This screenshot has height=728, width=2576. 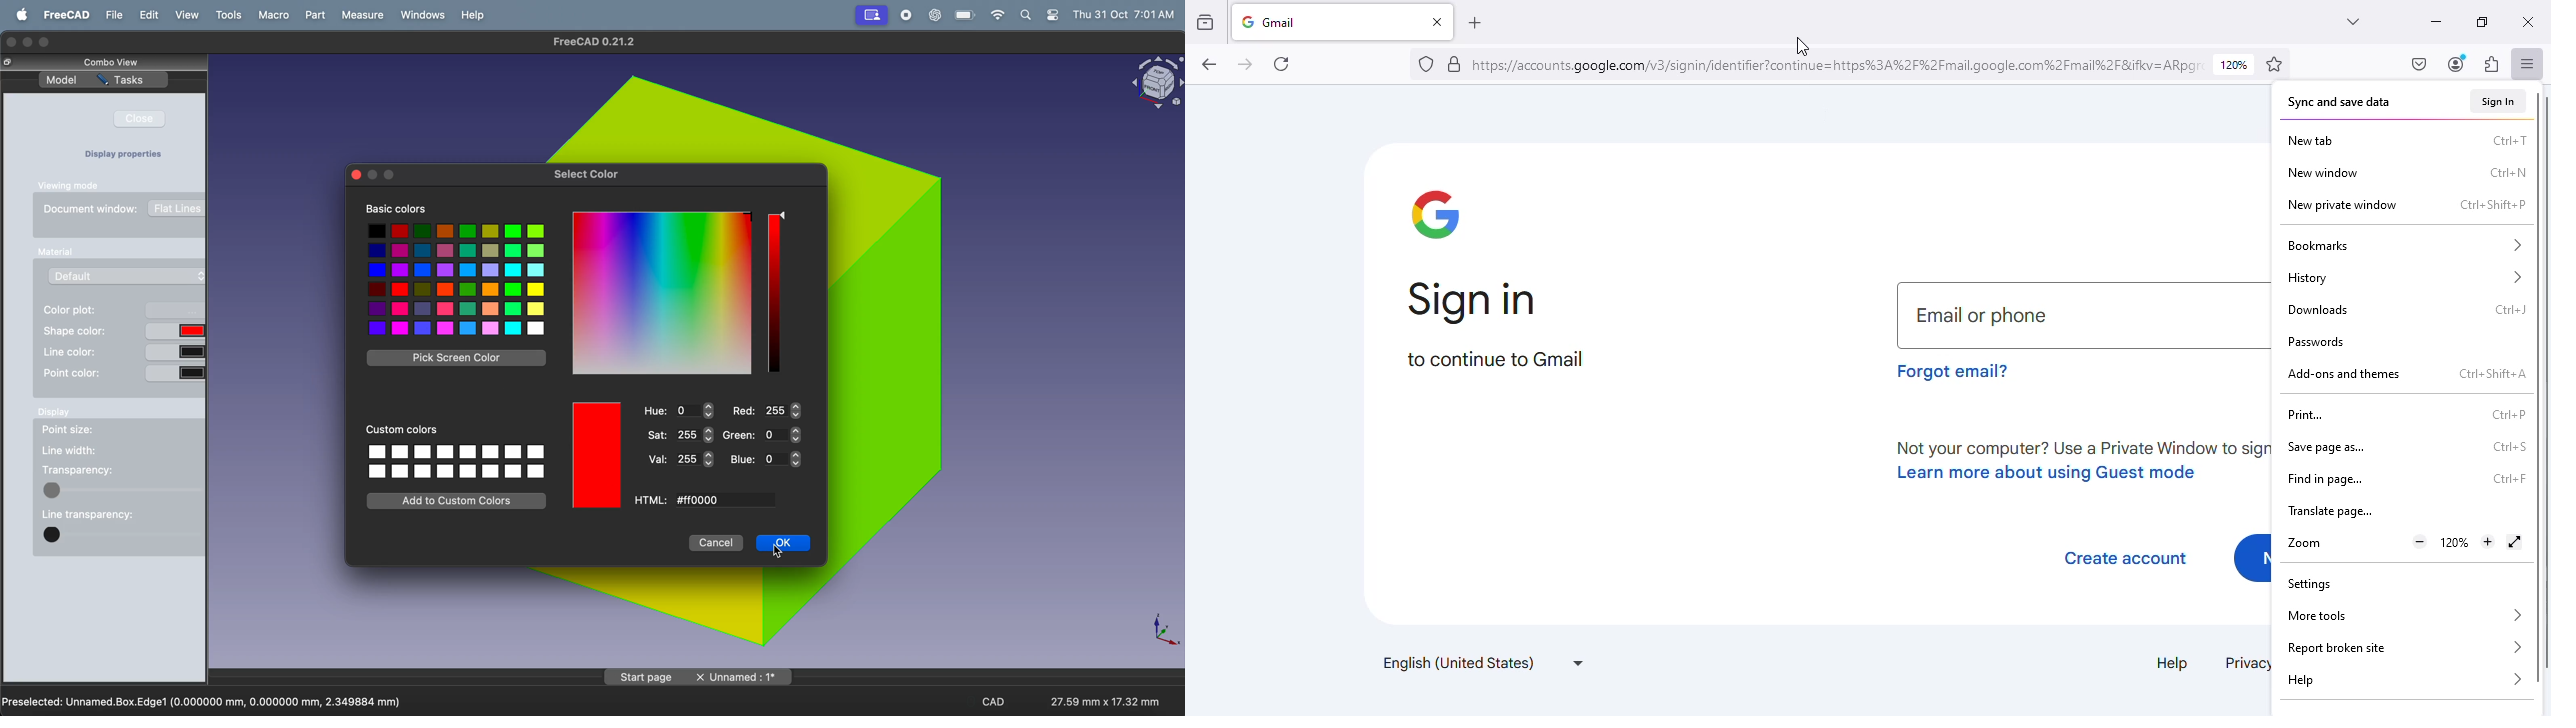 What do you see at coordinates (2404, 278) in the screenshot?
I see `history` at bounding box center [2404, 278].